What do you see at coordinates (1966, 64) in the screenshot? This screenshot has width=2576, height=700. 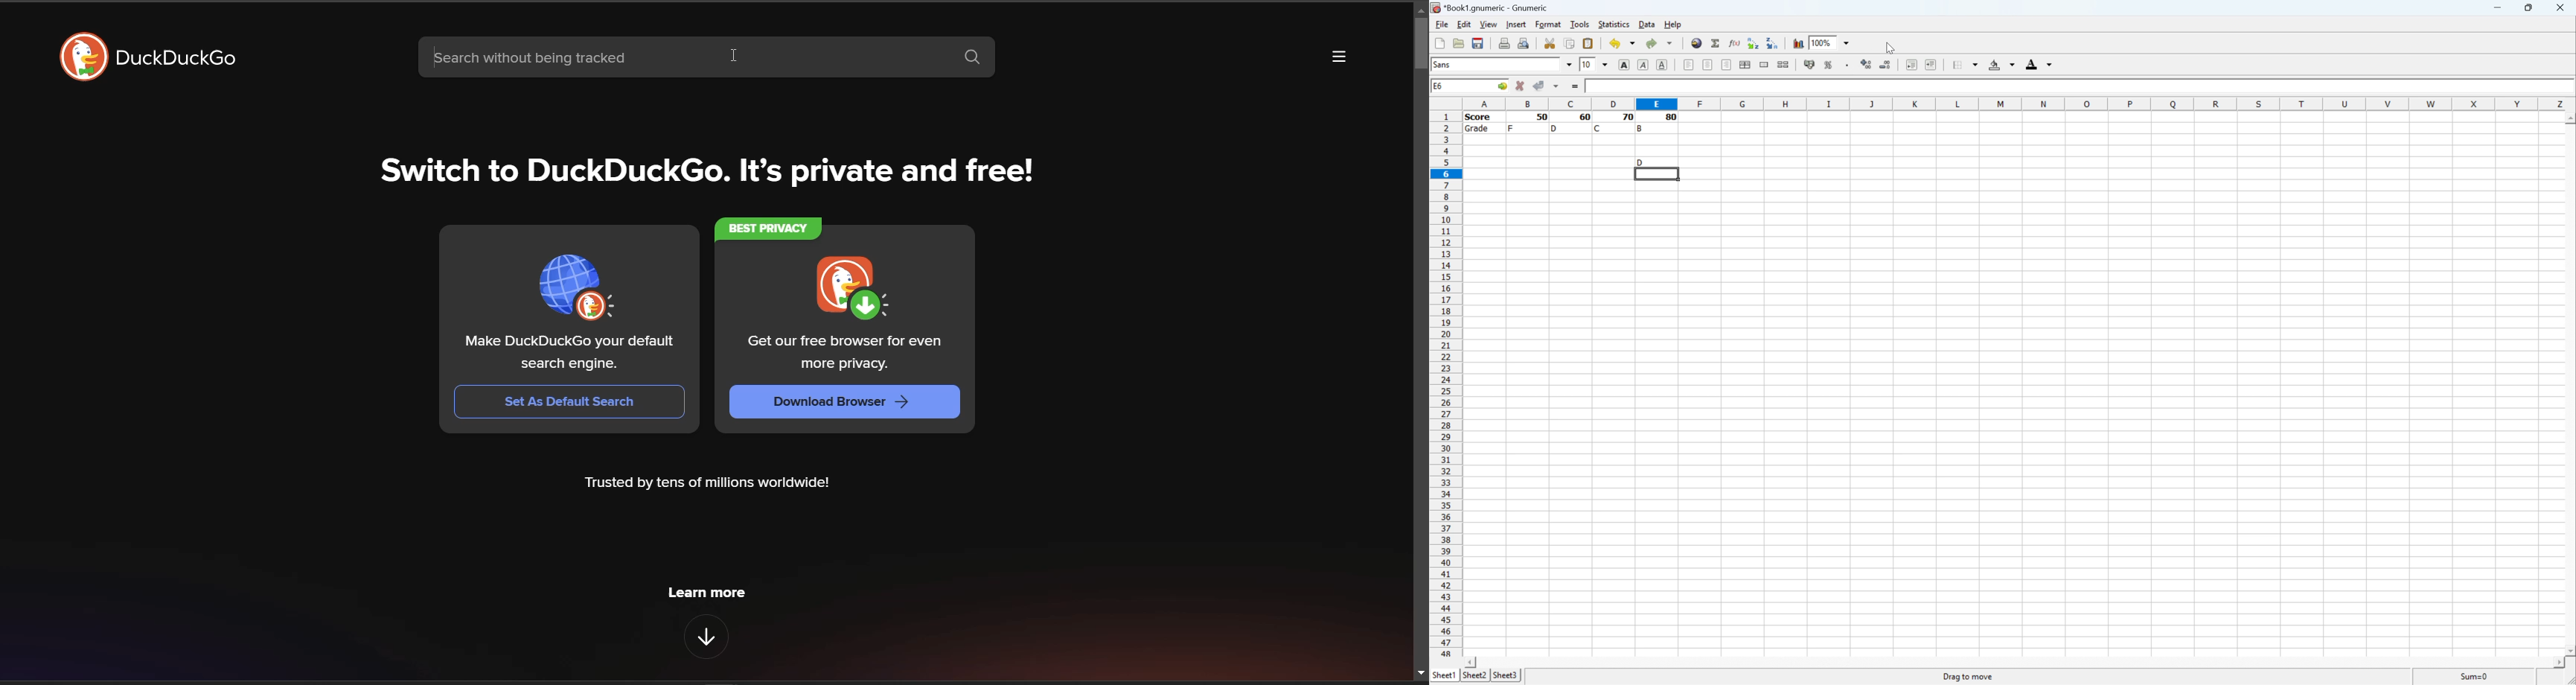 I see `Borders` at bounding box center [1966, 64].